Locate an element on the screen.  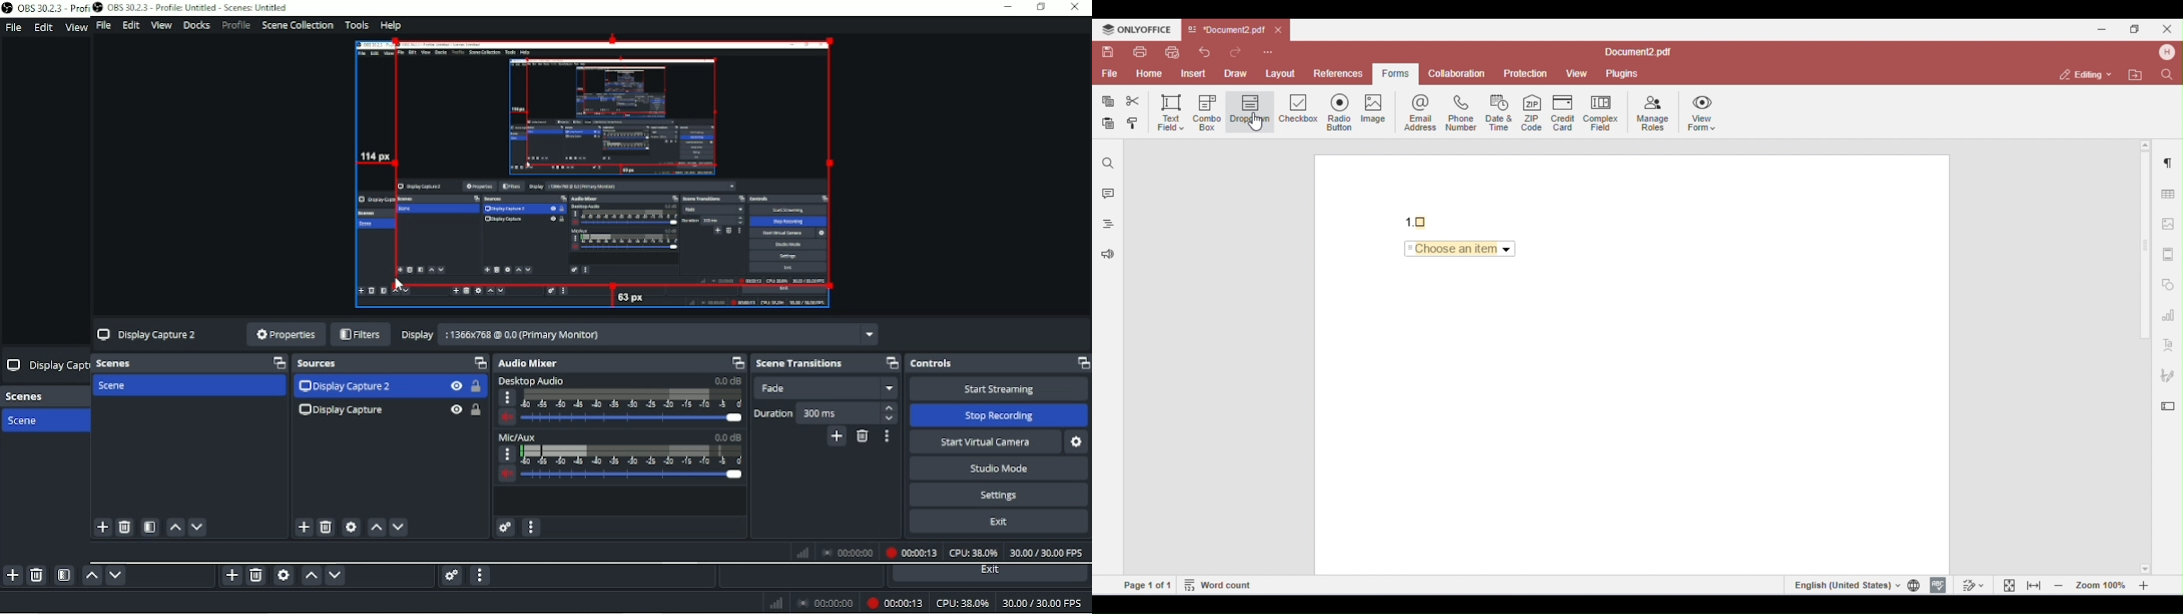
Scenes is located at coordinates (31, 396).